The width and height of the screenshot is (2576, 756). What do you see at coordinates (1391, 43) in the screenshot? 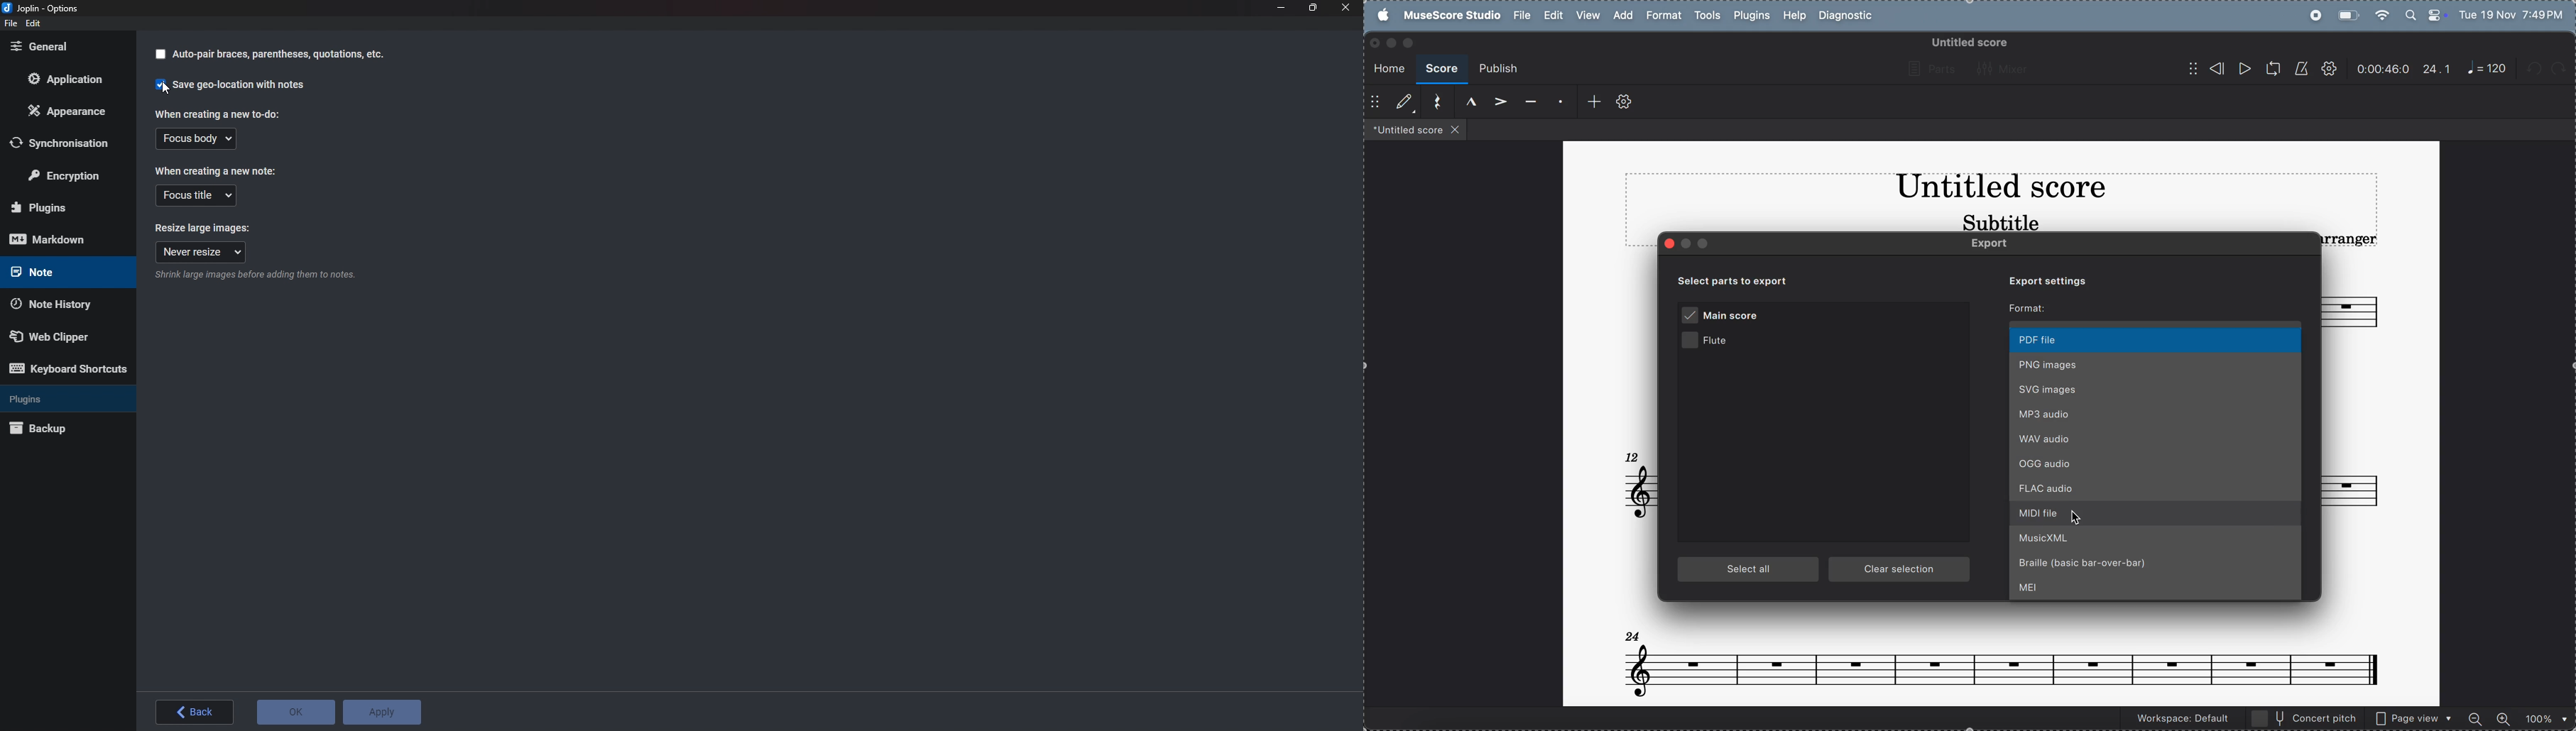
I see `minimize` at bounding box center [1391, 43].